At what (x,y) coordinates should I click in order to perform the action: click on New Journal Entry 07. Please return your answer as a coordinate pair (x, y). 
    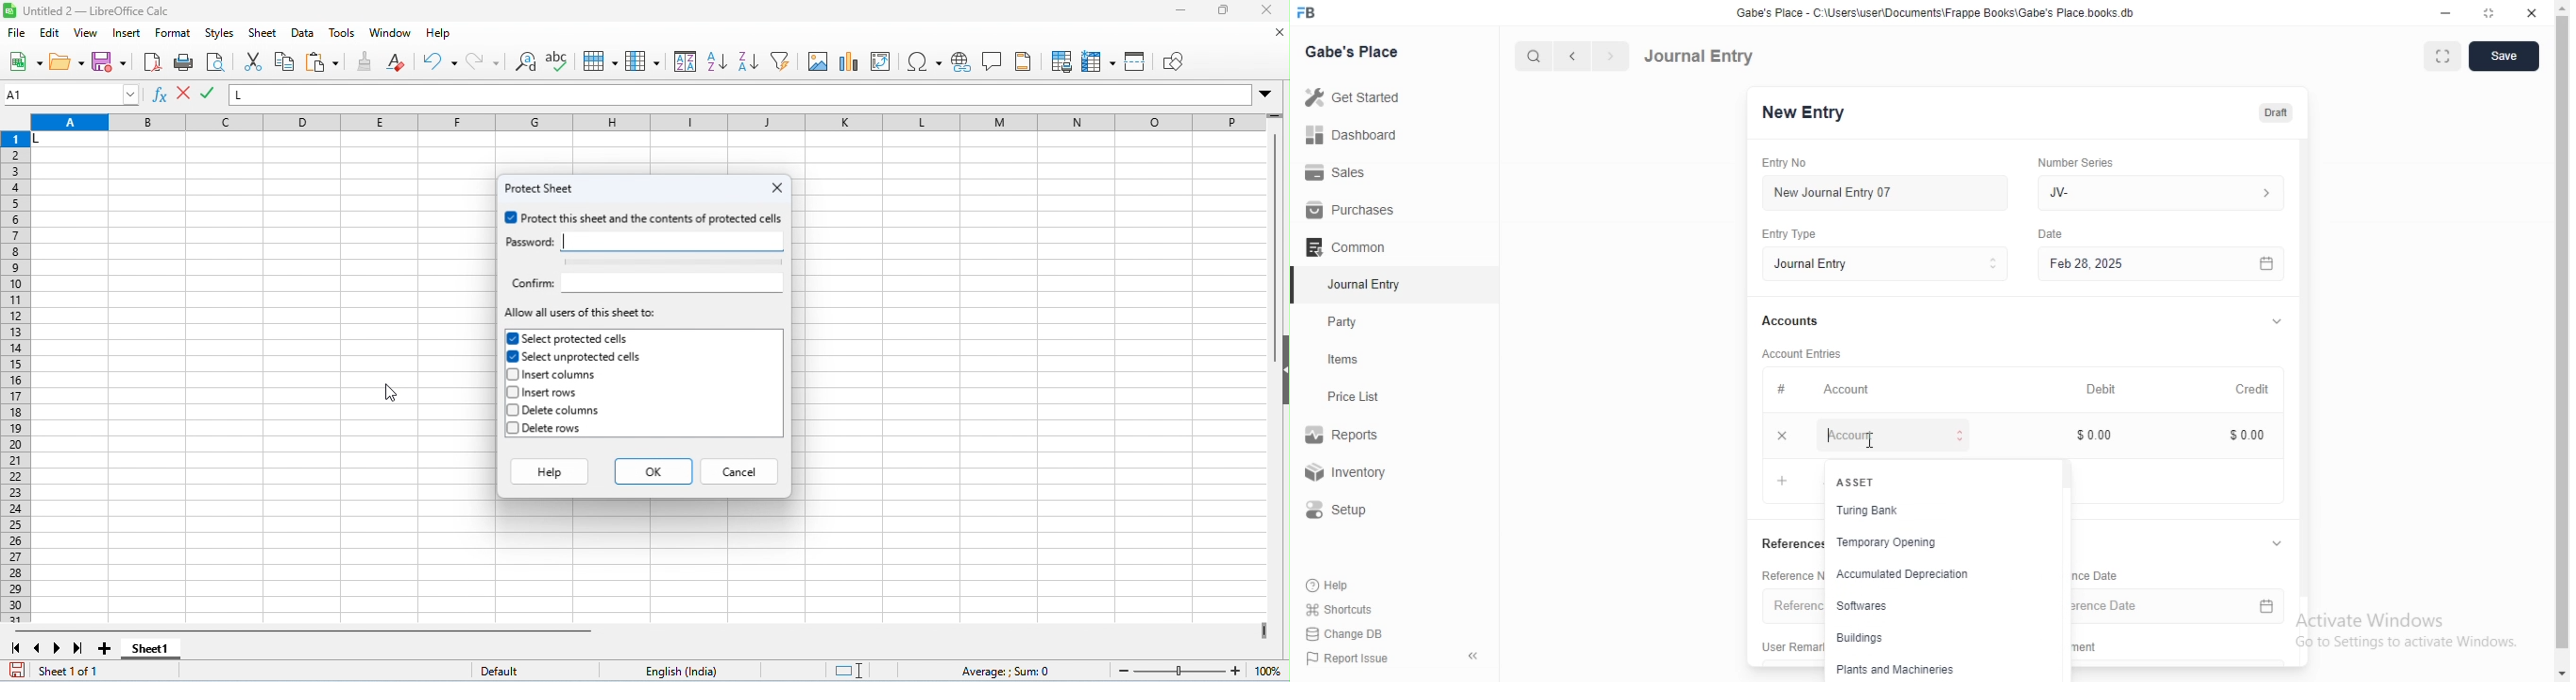
    Looking at the image, I should click on (1840, 193).